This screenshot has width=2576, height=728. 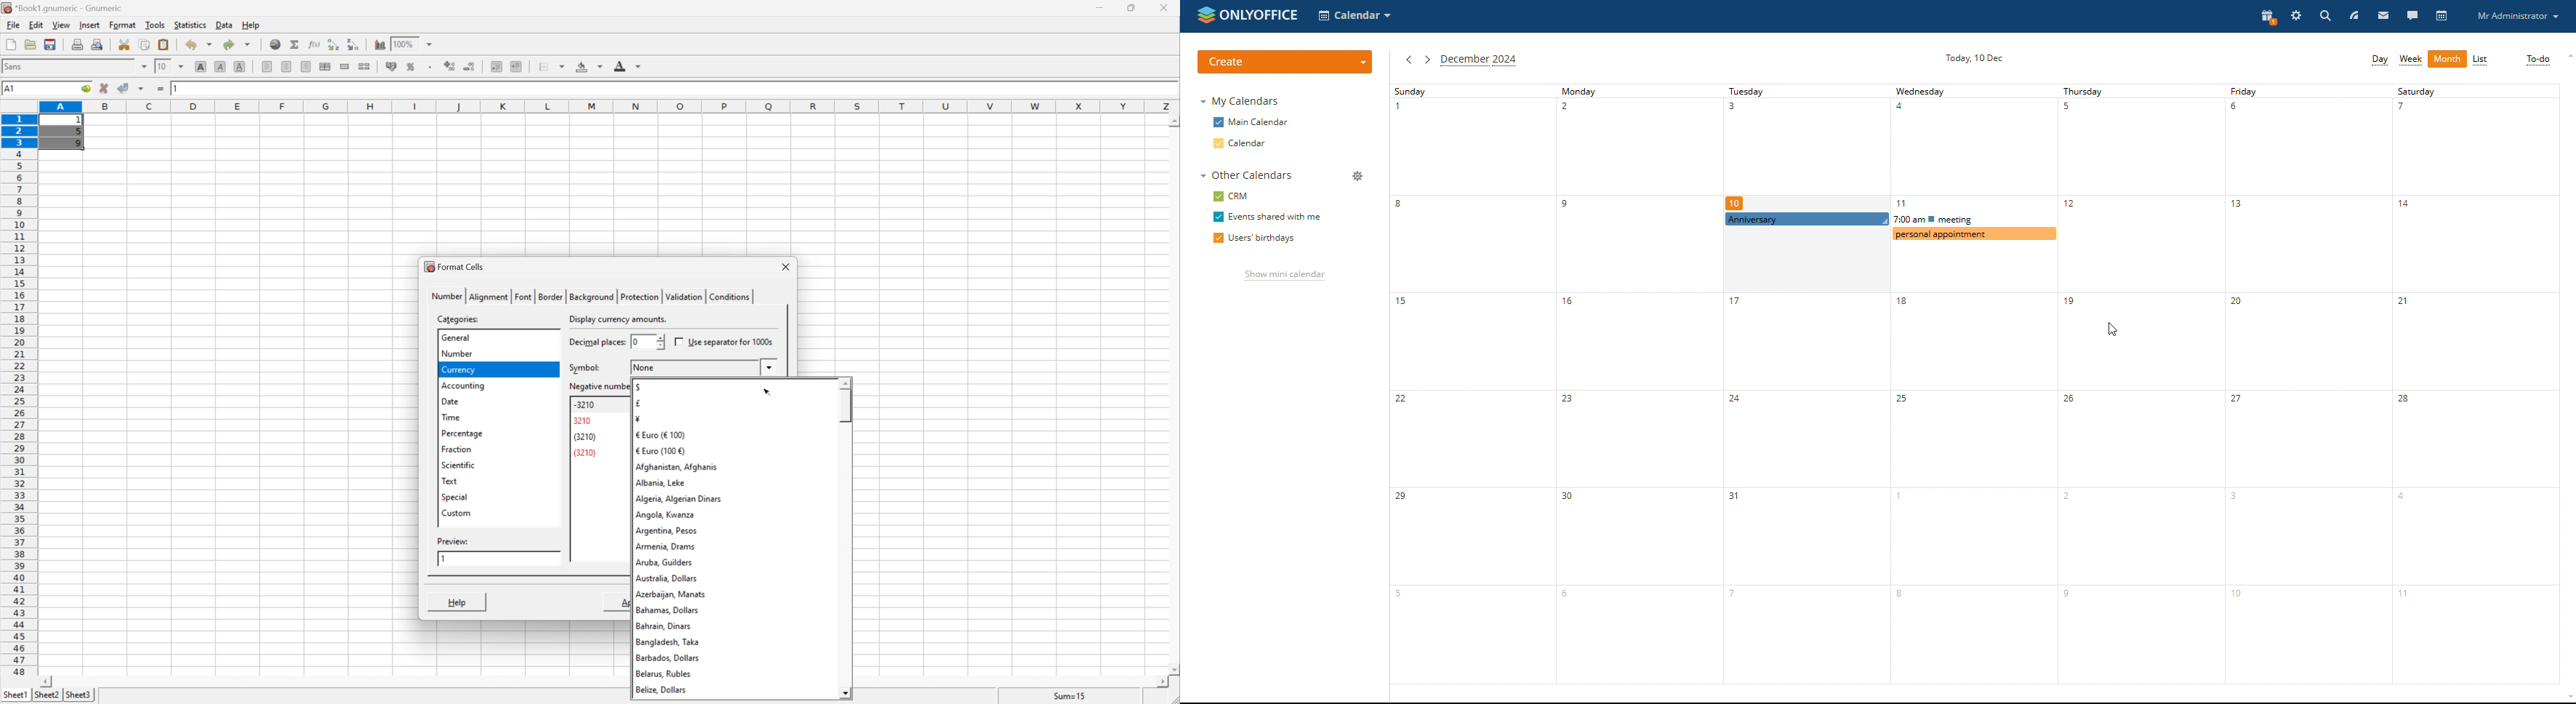 I want to click on scroll right, so click(x=1162, y=682).